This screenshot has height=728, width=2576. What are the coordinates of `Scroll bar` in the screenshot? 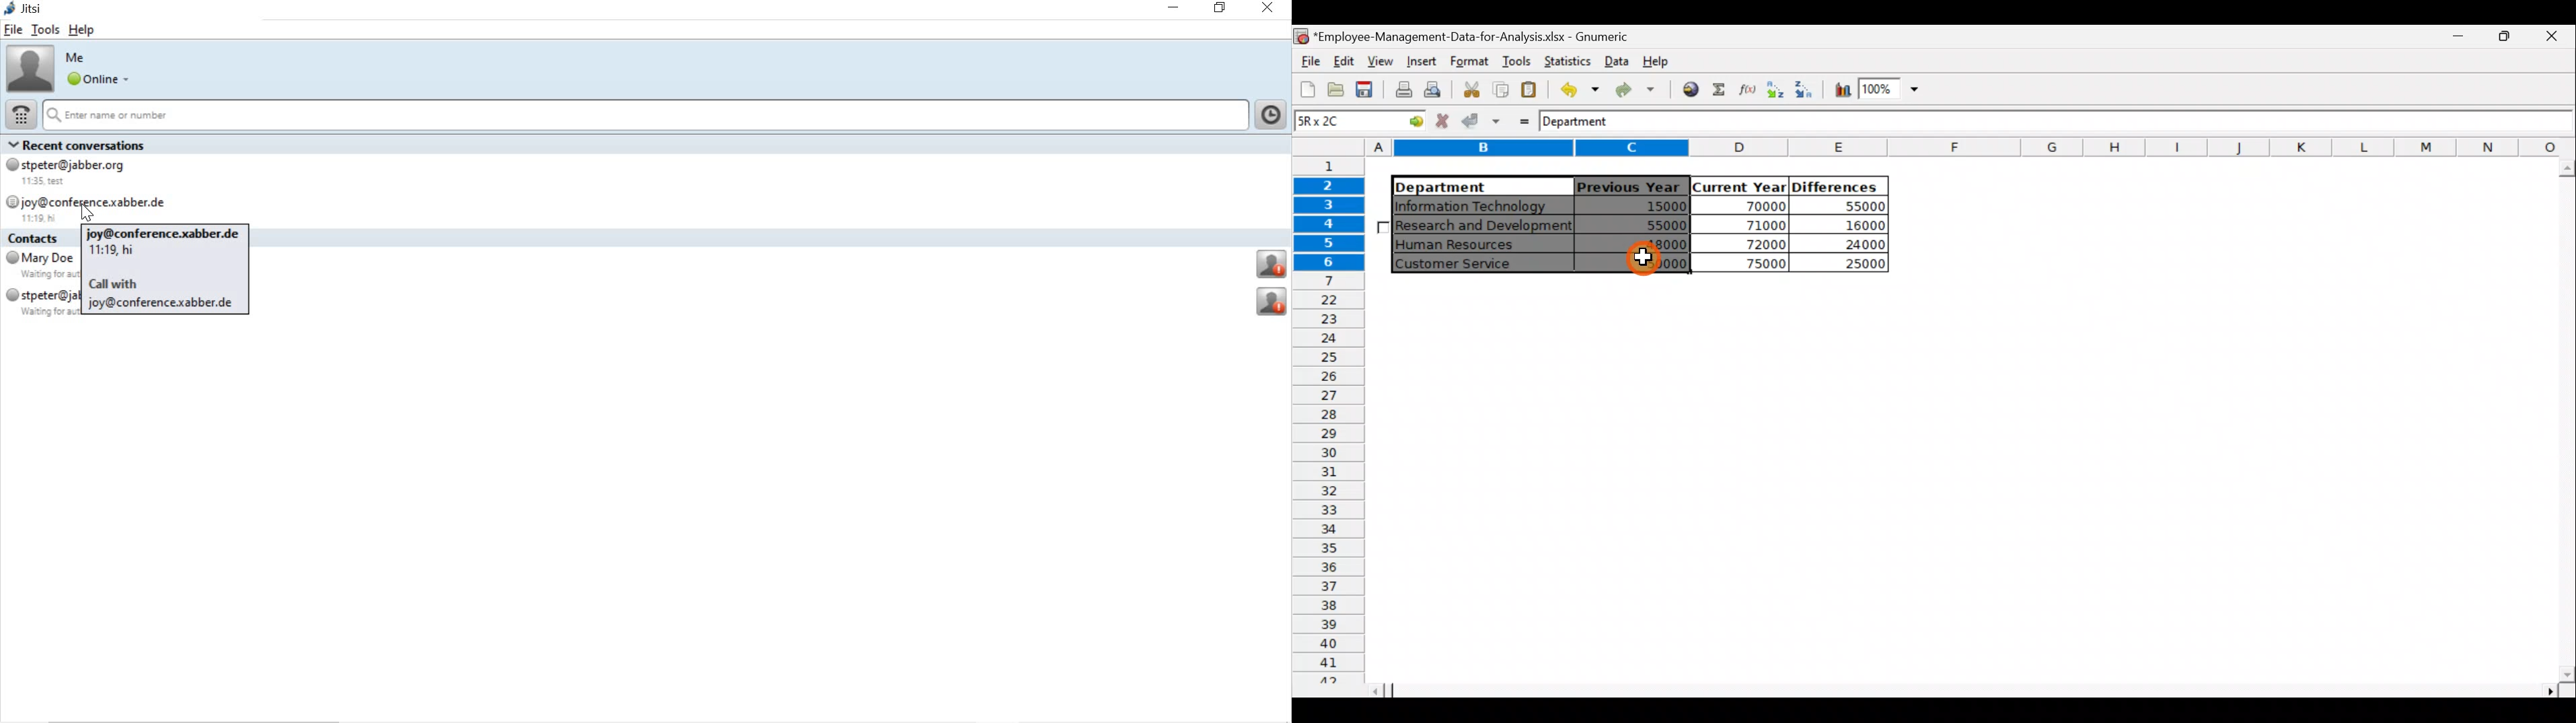 It's located at (1974, 690).